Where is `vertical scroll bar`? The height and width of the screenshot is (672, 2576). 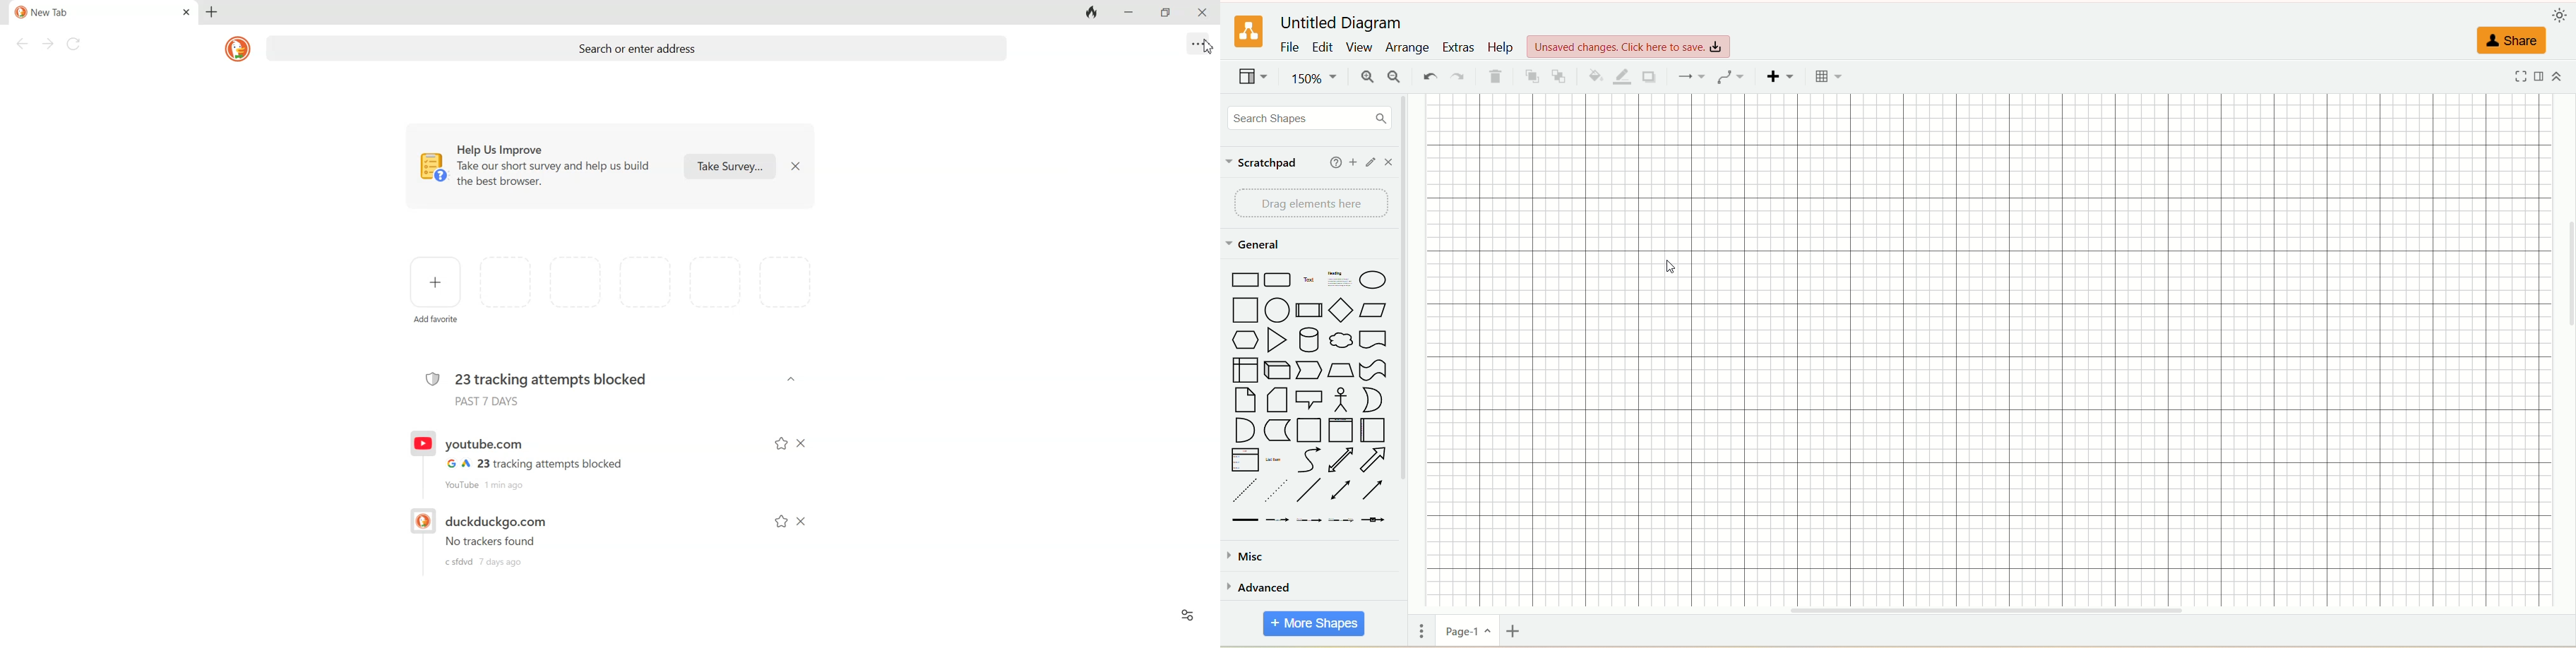
vertical scroll bar is located at coordinates (1405, 352).